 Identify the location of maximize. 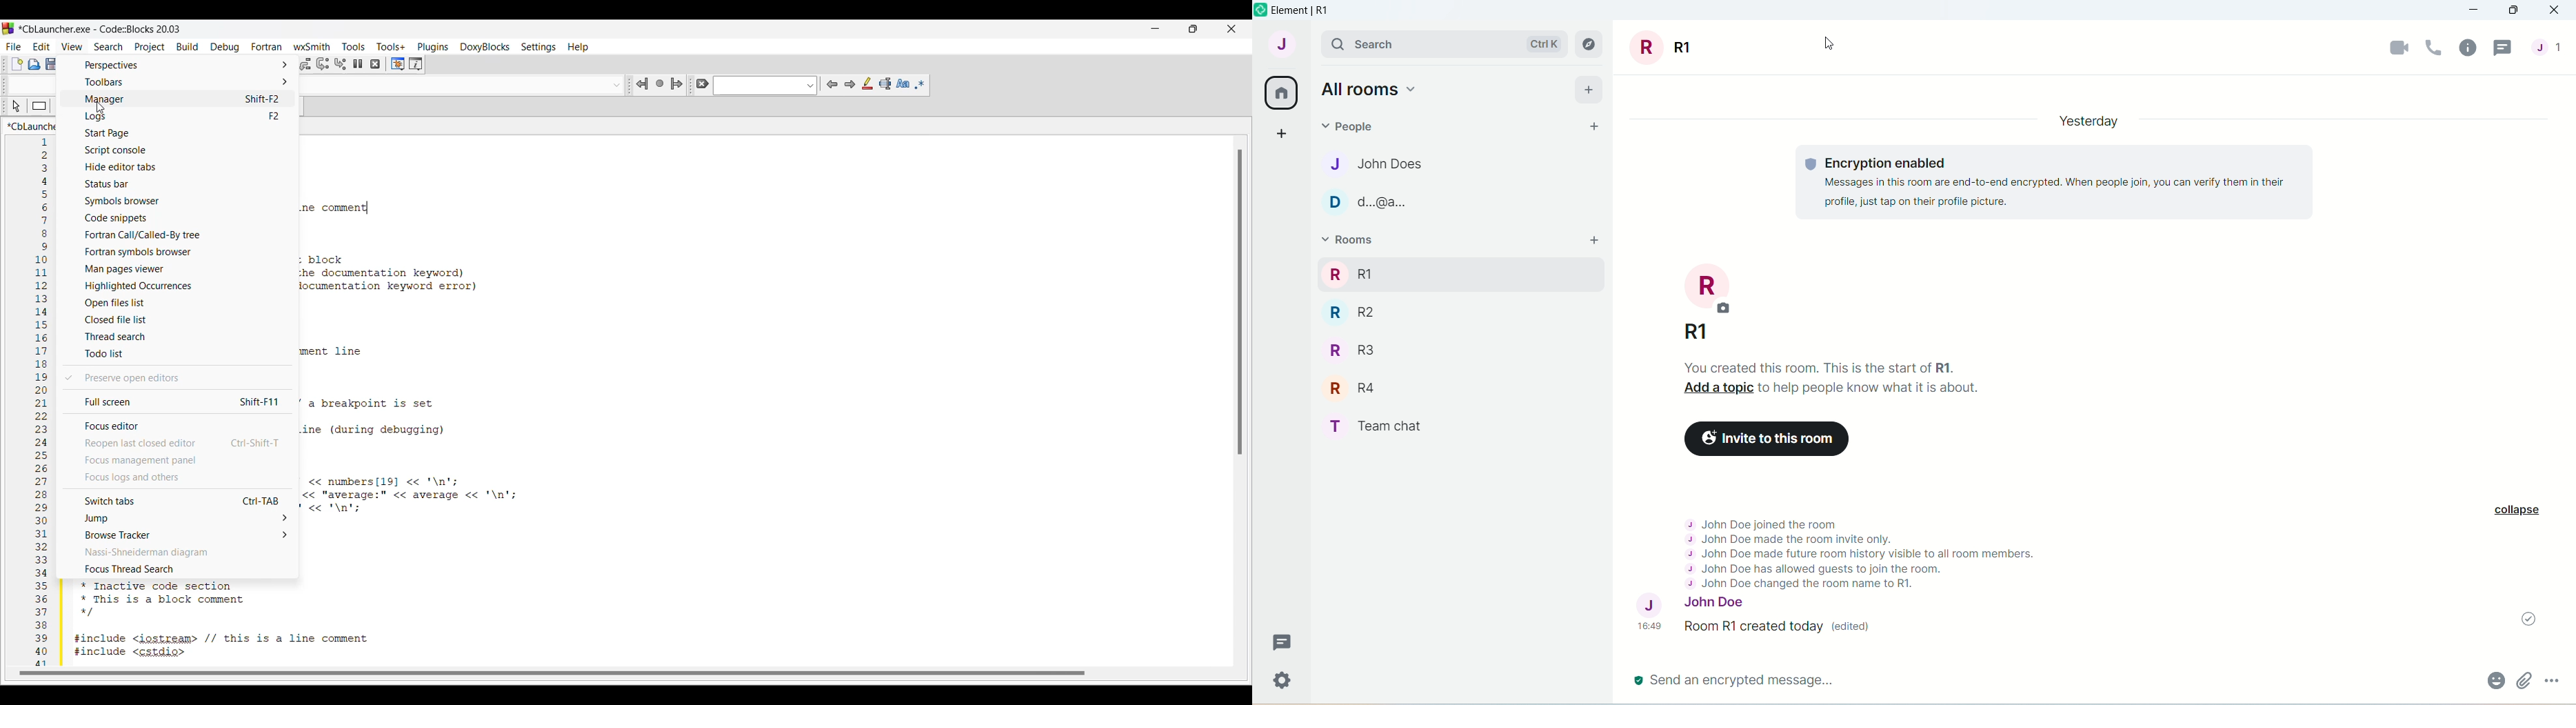
(2515, 10).